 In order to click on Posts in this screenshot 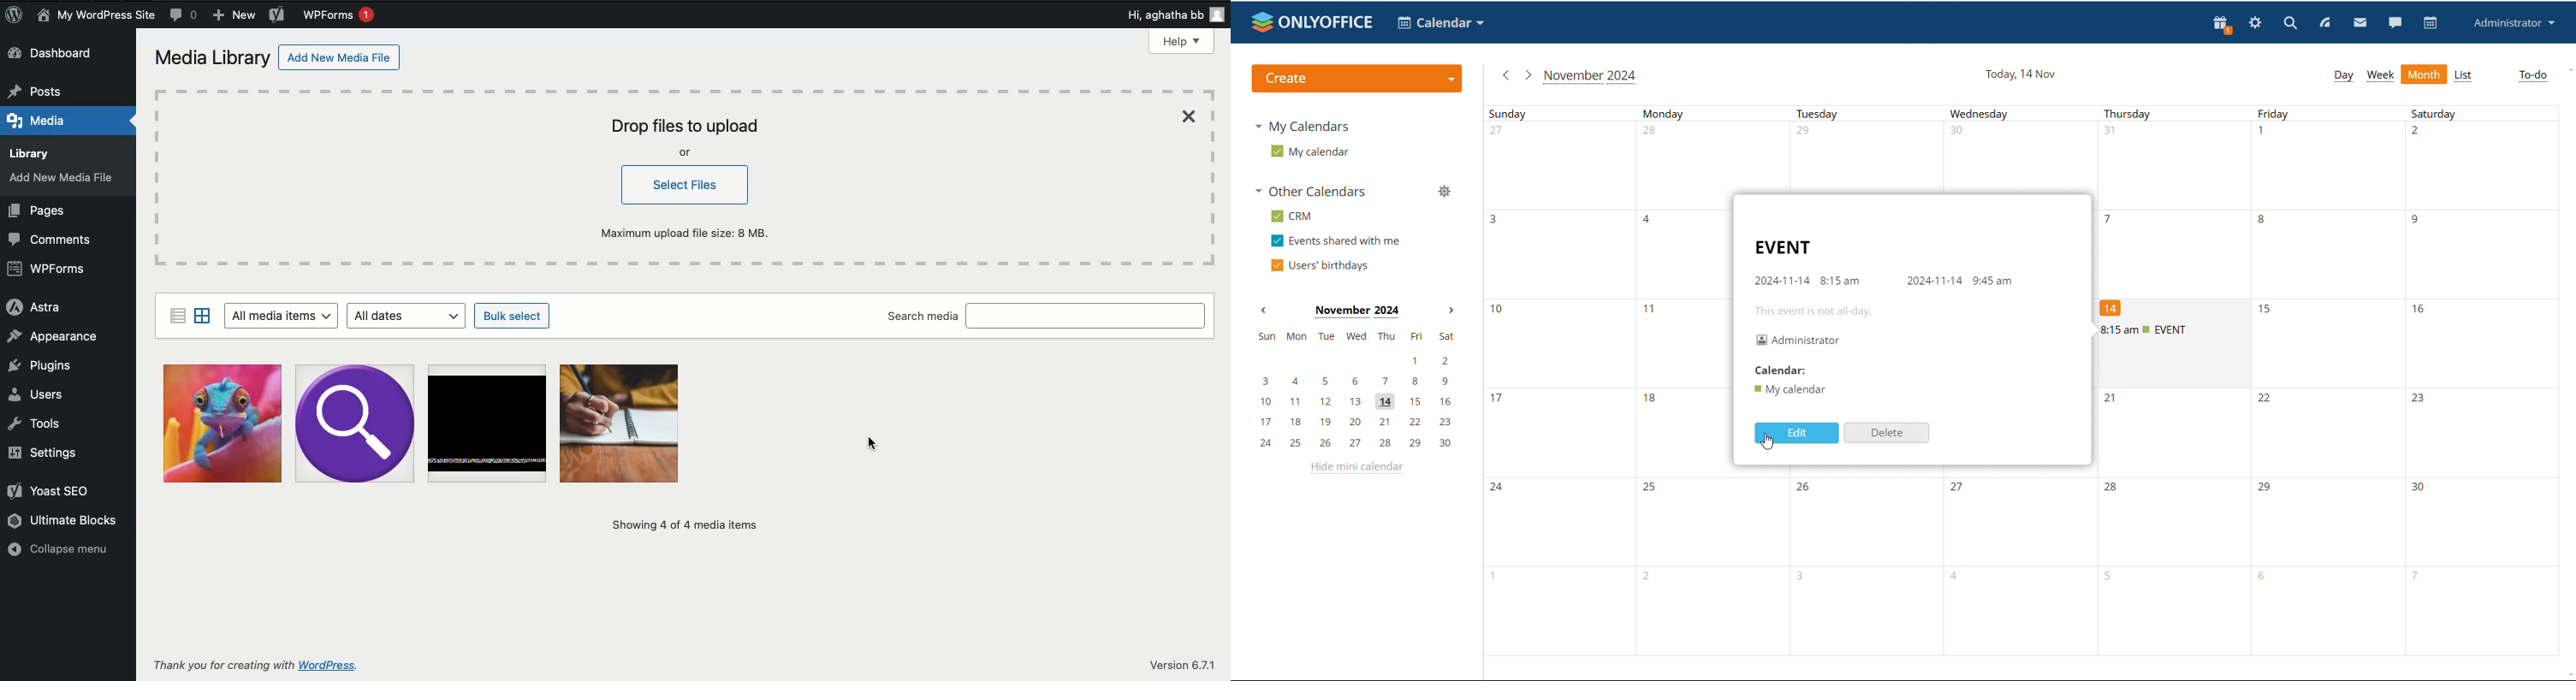, I will do `click(40, 87)`.